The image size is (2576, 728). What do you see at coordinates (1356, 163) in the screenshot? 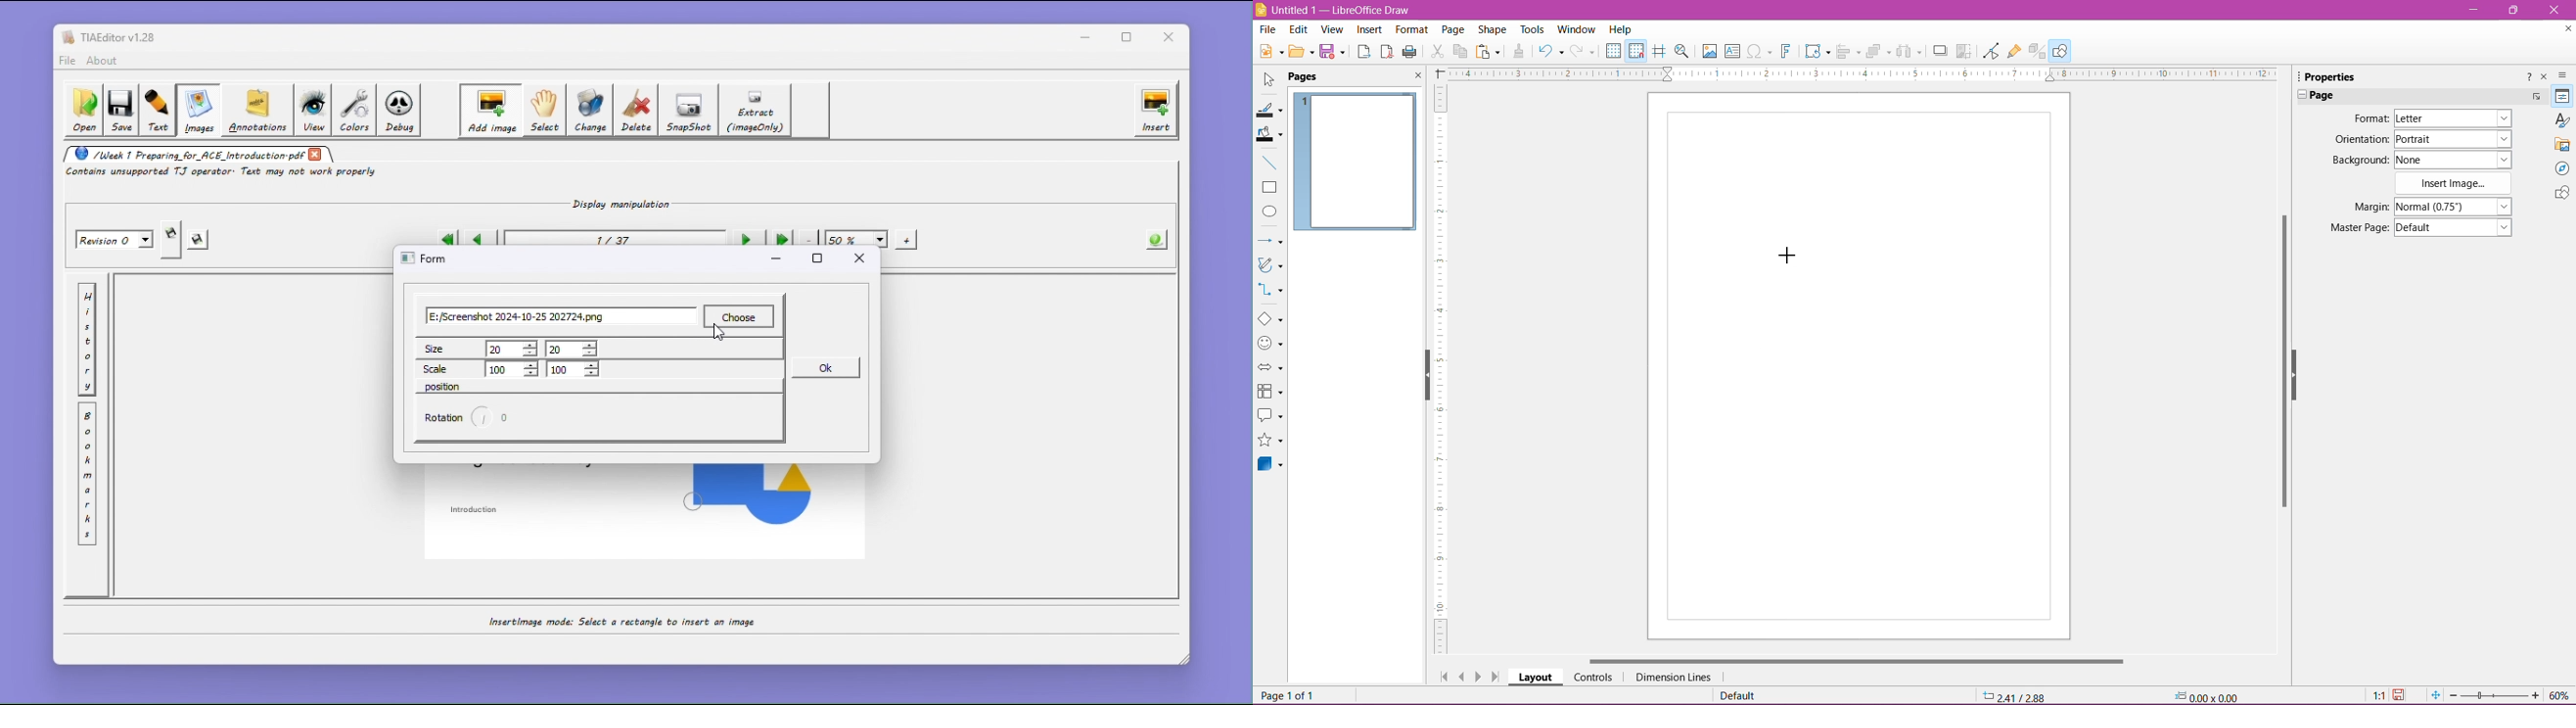
I see `Page 1` at bounding box center [1356, 163].